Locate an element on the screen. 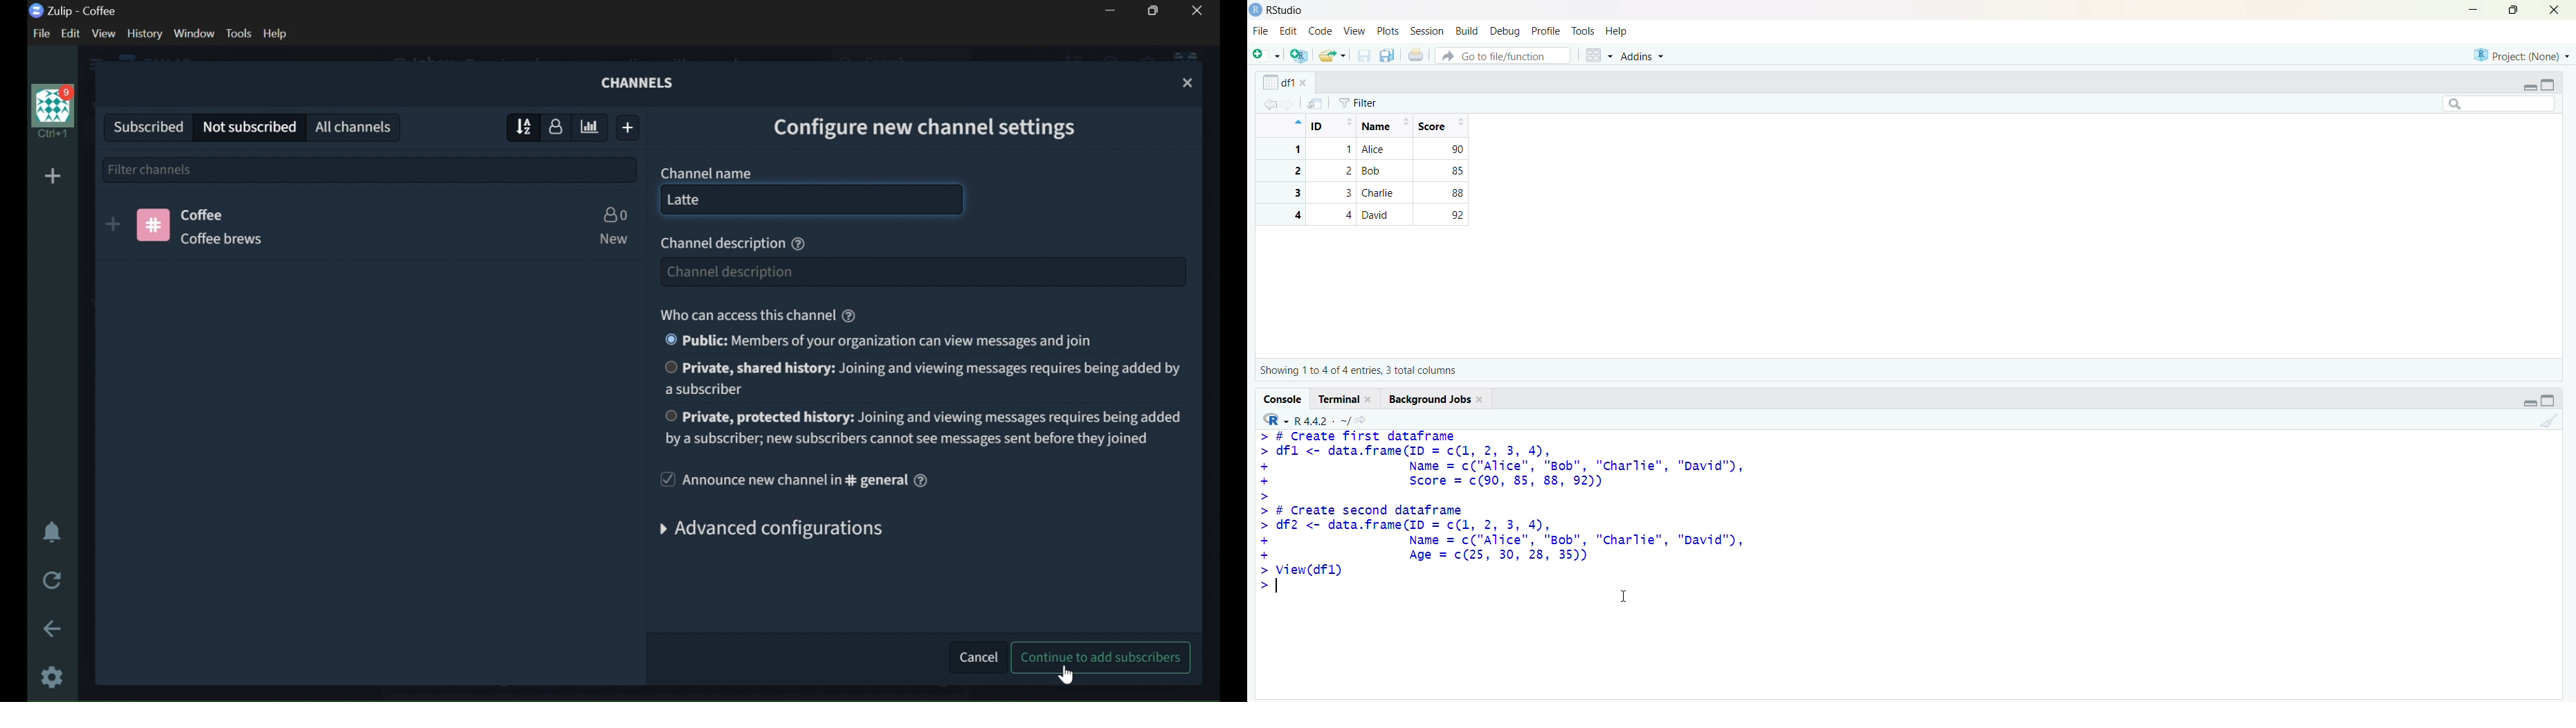 The image size is (2576, 728). CHANNEL DESCRIPTION is located at coordinates (235, 239).